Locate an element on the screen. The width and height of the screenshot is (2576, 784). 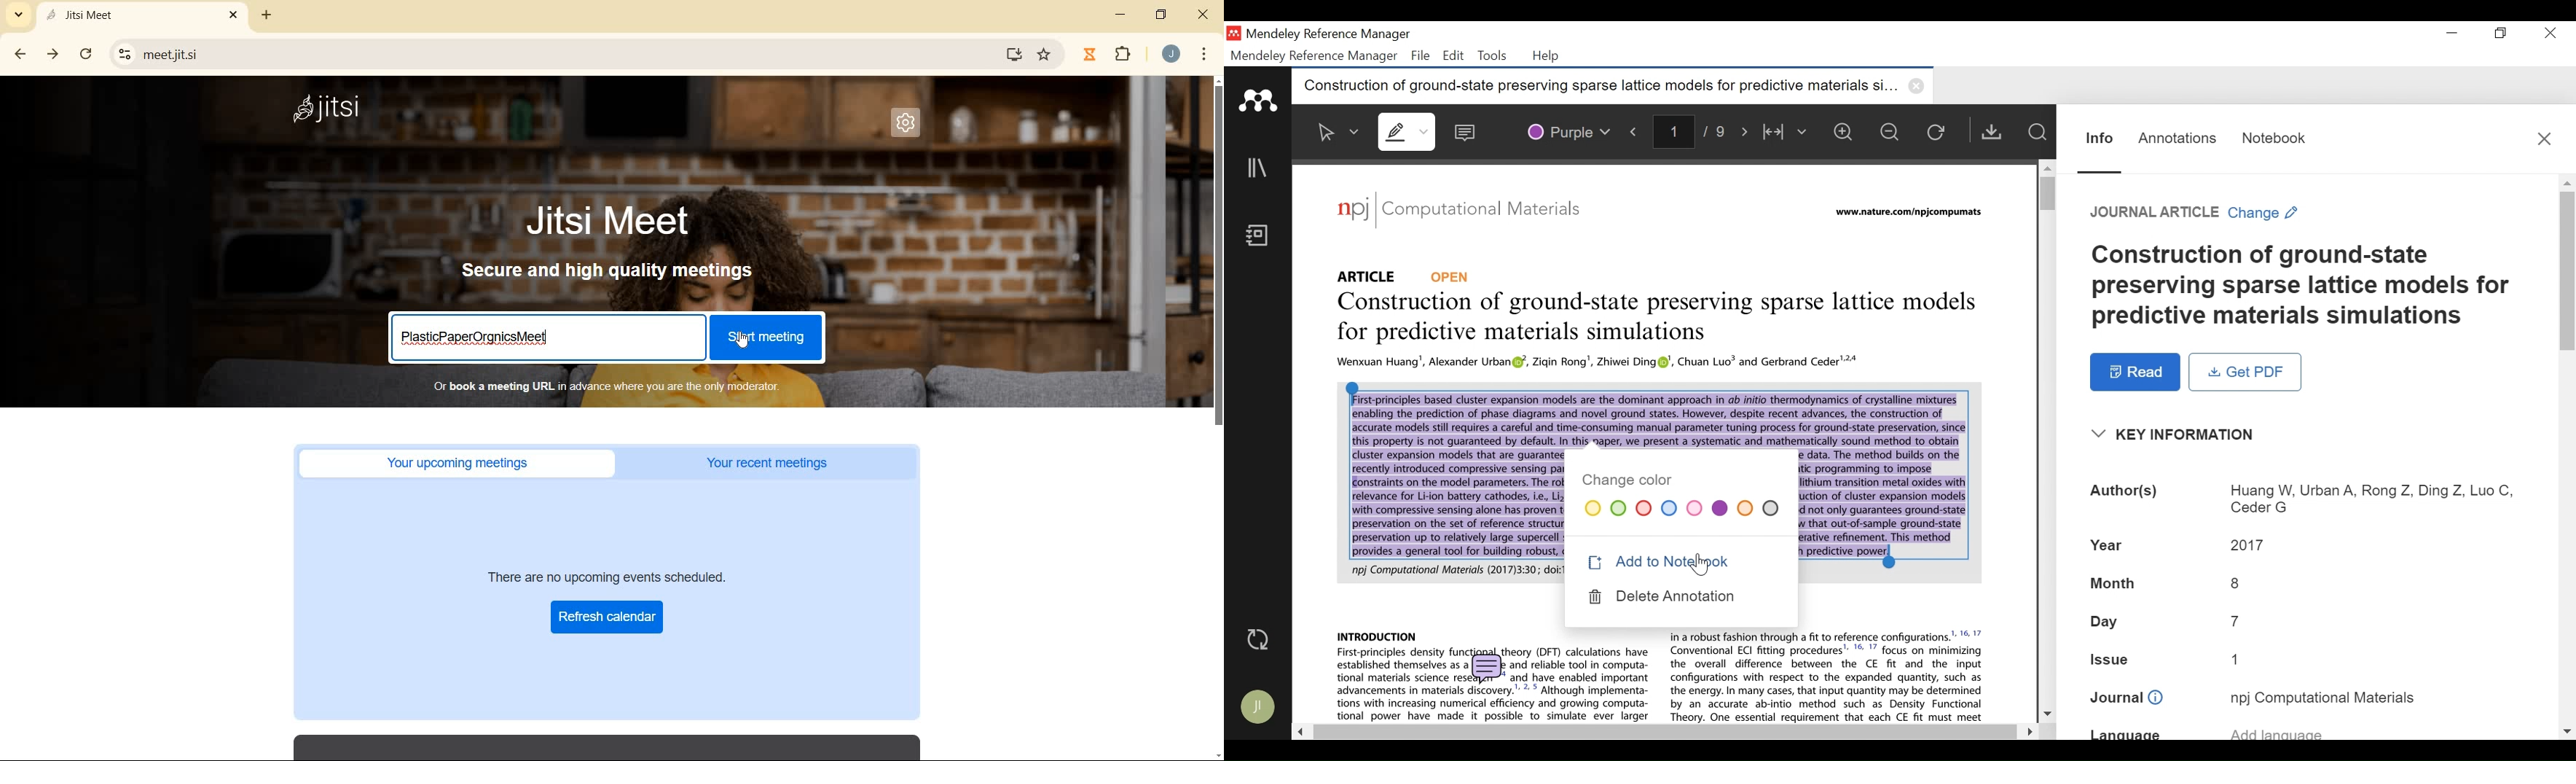
Insertion cursor is located at coordinates (1353, 393).